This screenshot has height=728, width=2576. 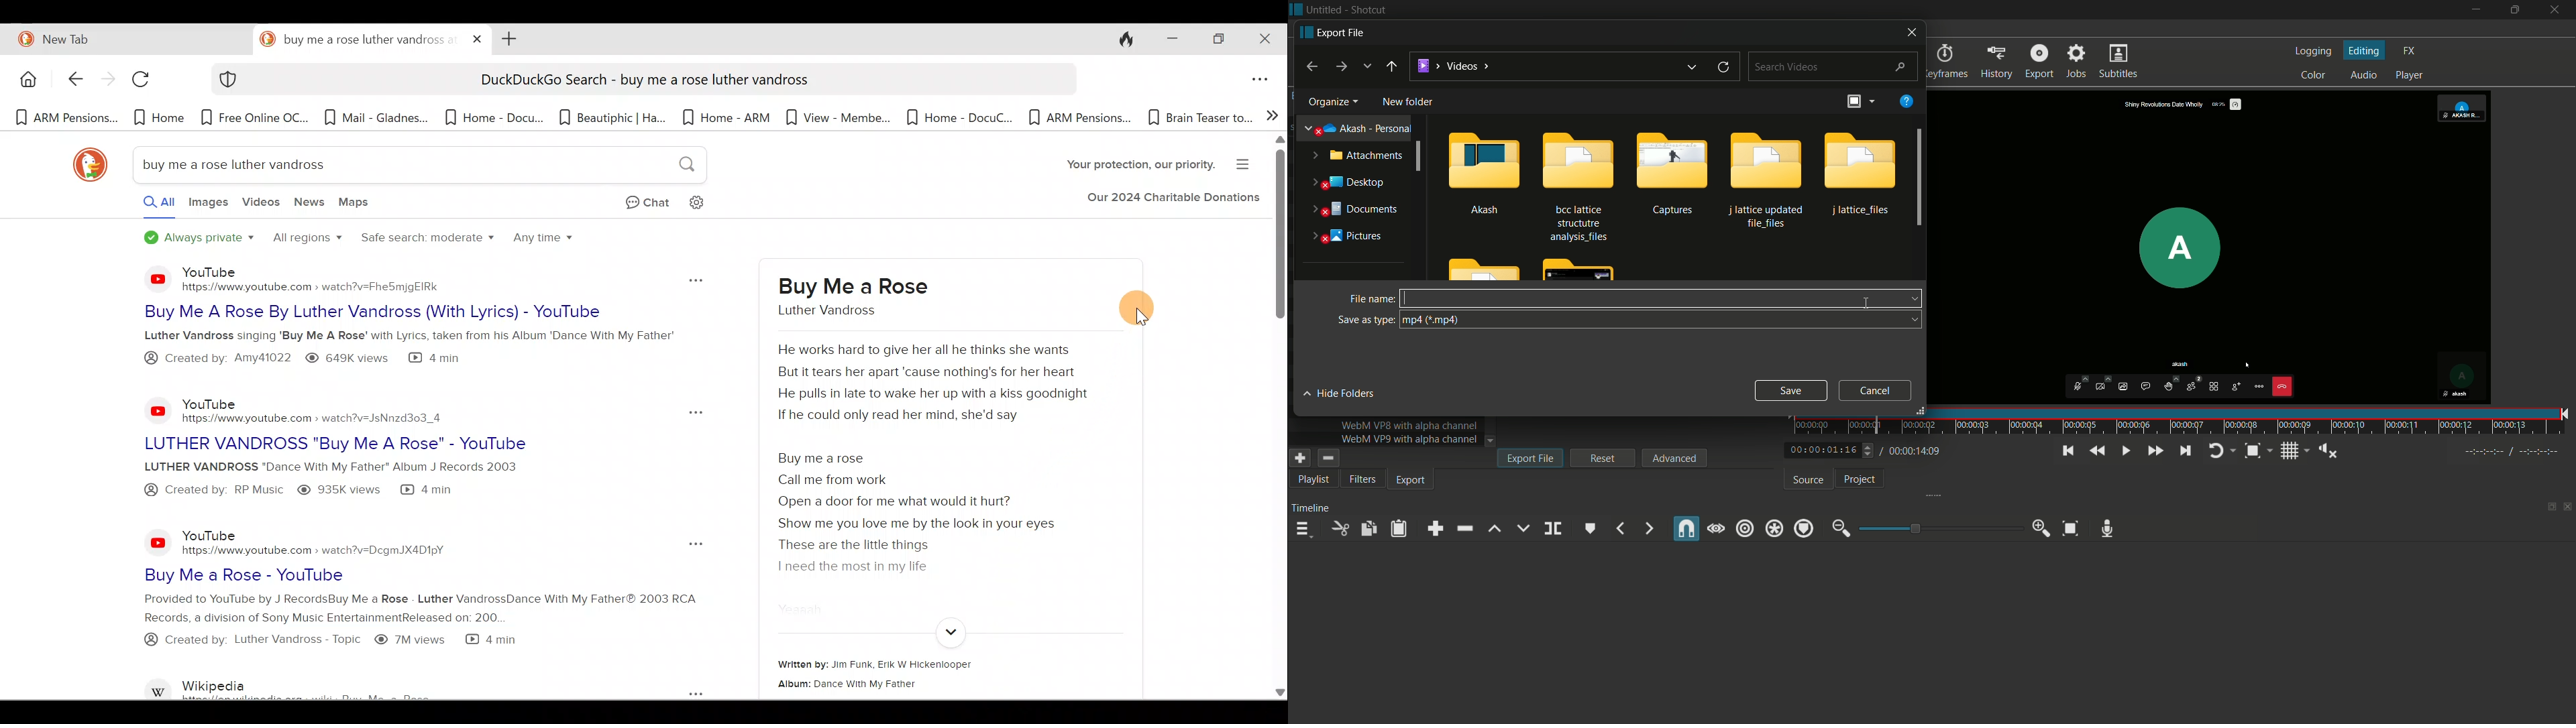 What do you see at coordinates (2410, 76) in the screenshot?
I see `player` at bounding box center [2410, 76].